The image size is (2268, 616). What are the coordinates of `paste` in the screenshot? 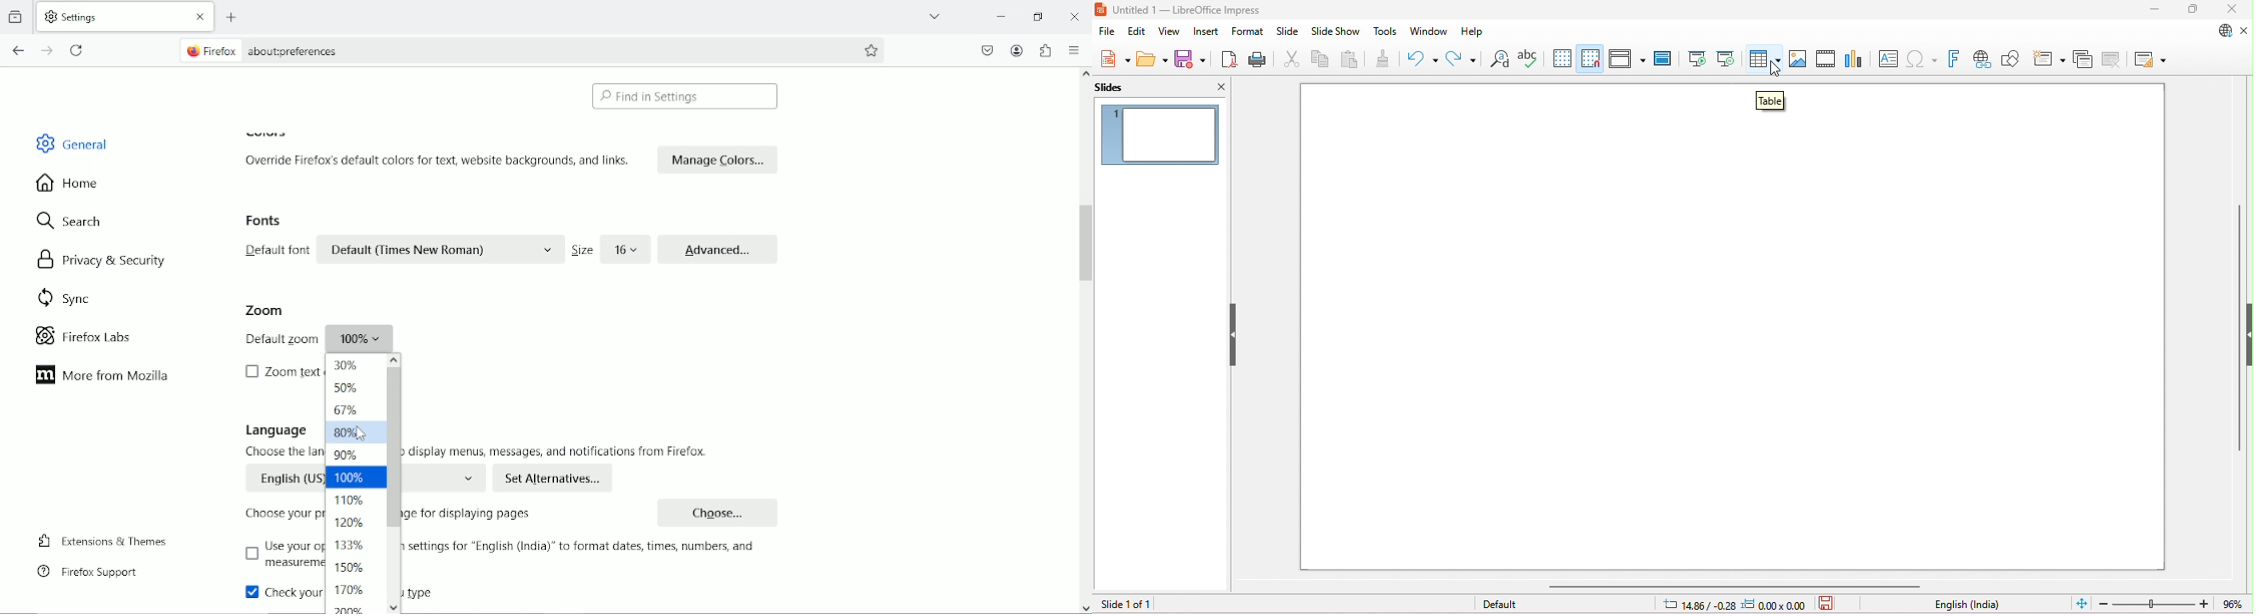 It's located at (1351, 60).